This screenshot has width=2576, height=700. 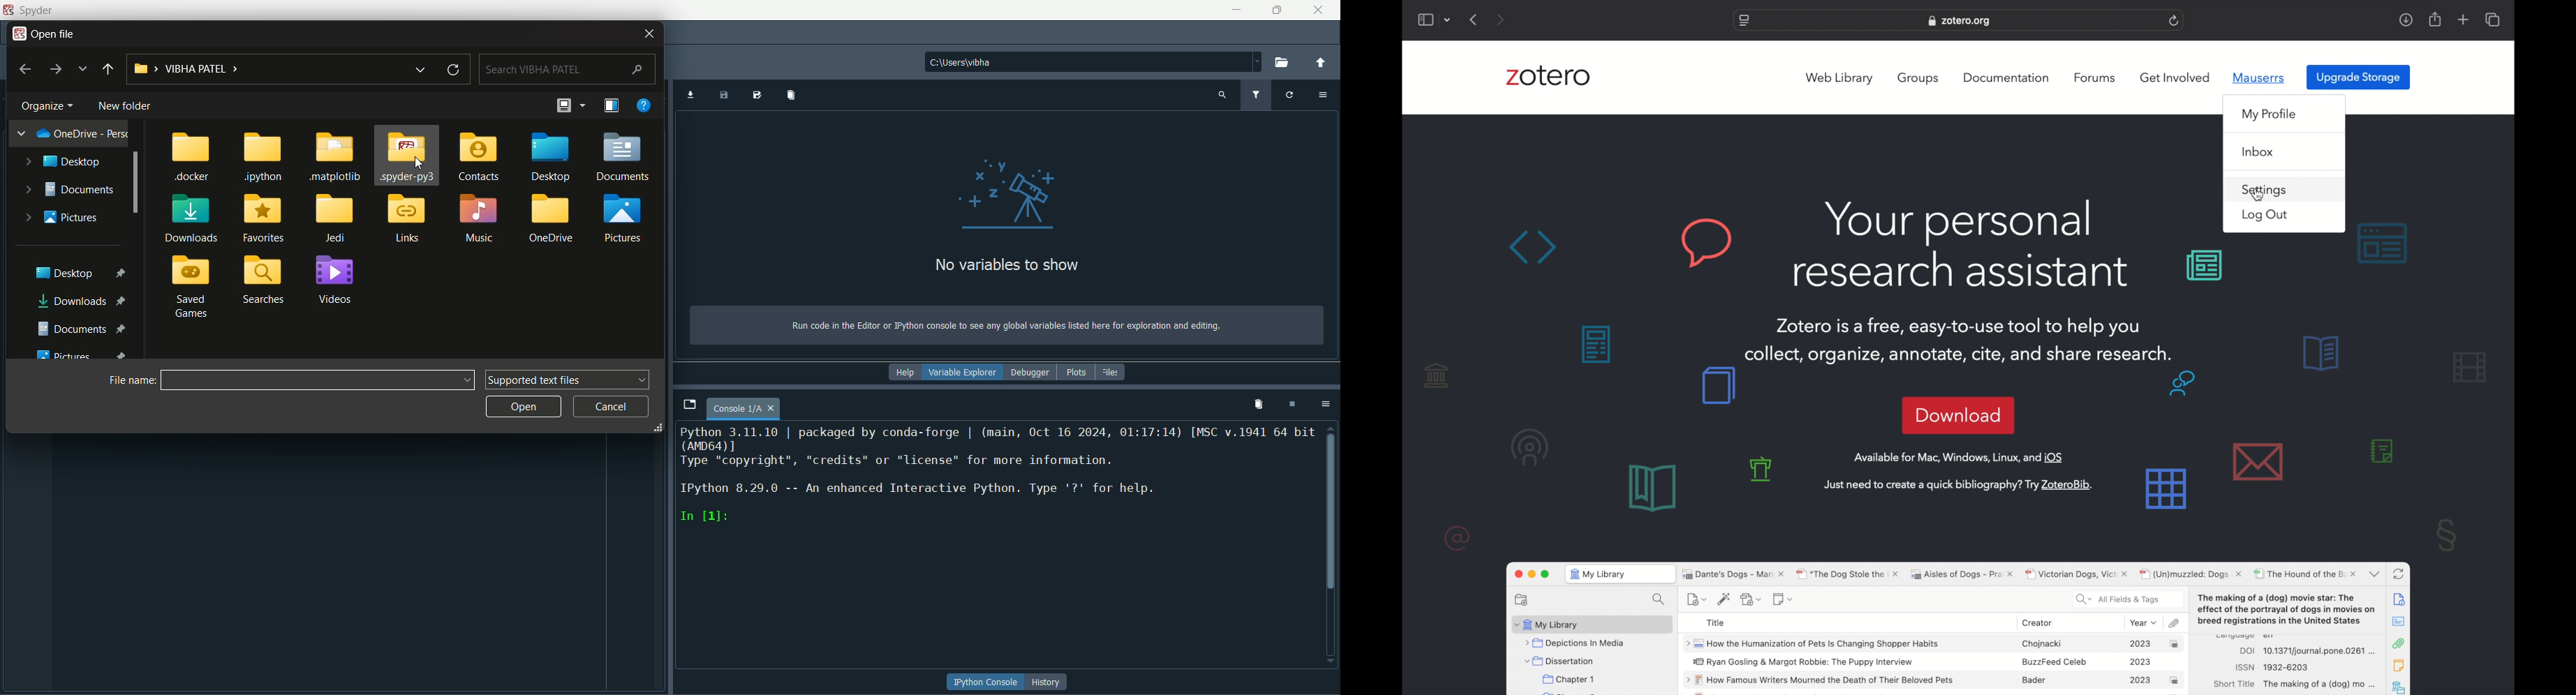 I want to click on folder, so click(x=481, y=156).